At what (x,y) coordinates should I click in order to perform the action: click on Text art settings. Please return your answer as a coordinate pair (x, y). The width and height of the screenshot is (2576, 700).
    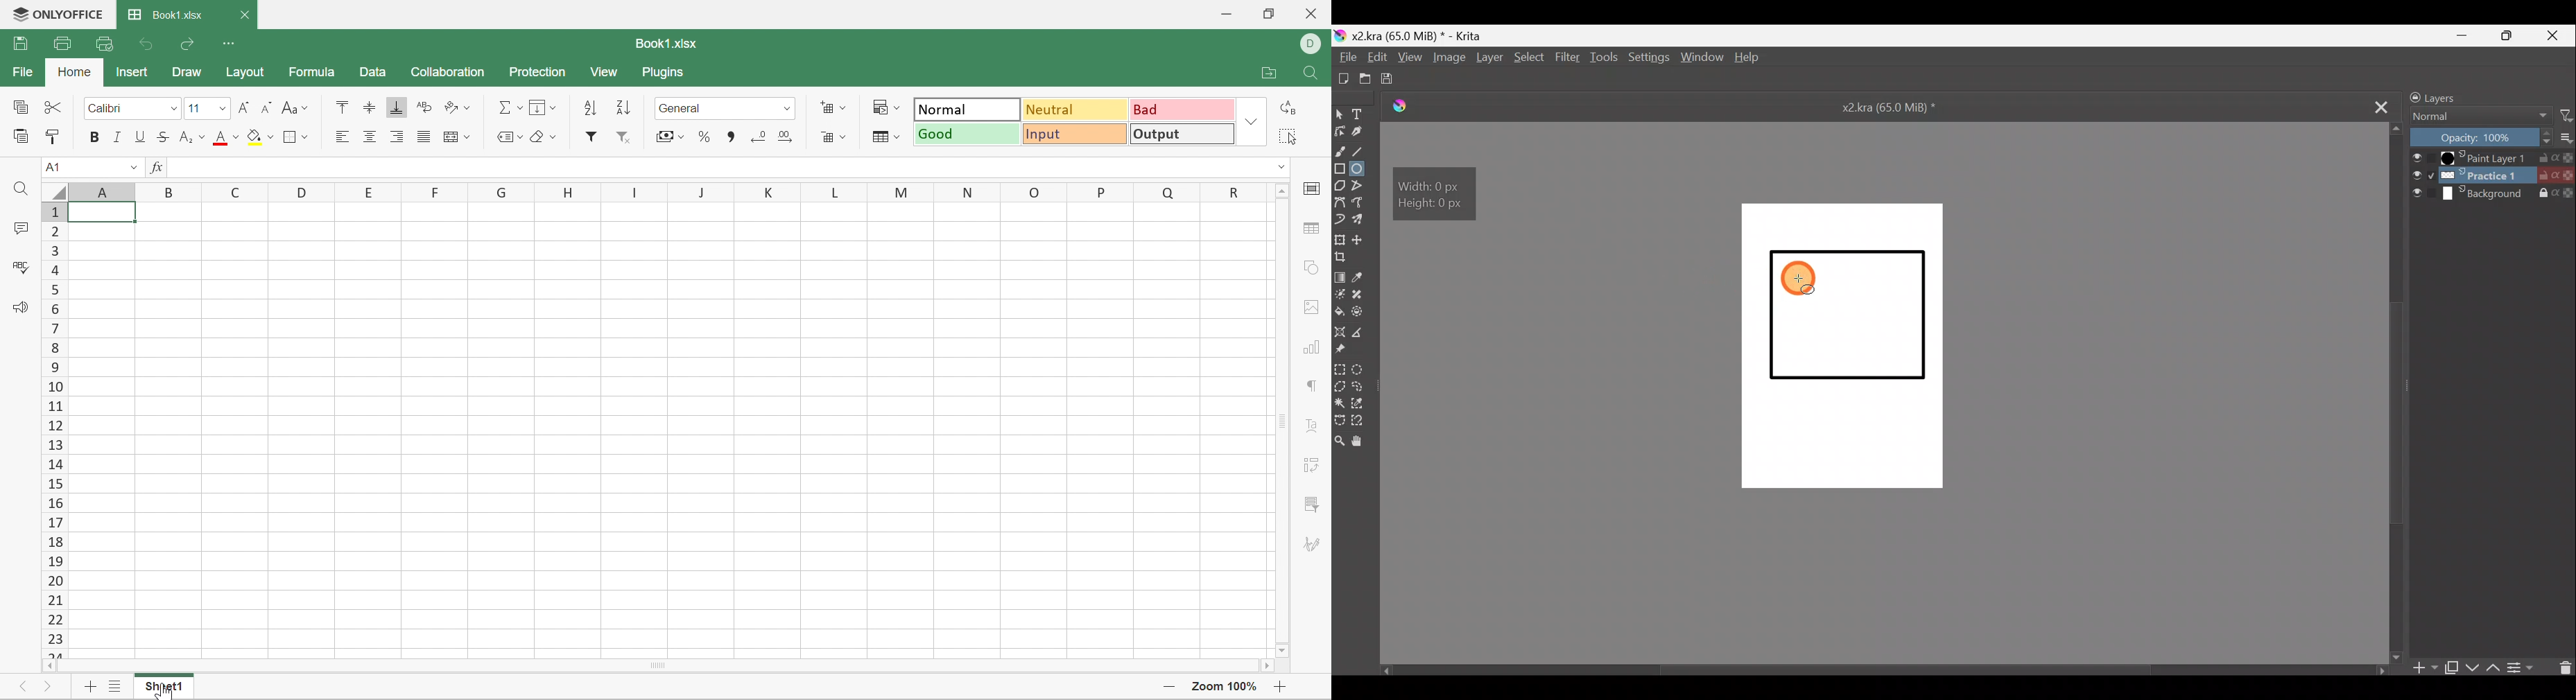
    Looking at the image, I should click on (1313, 425).